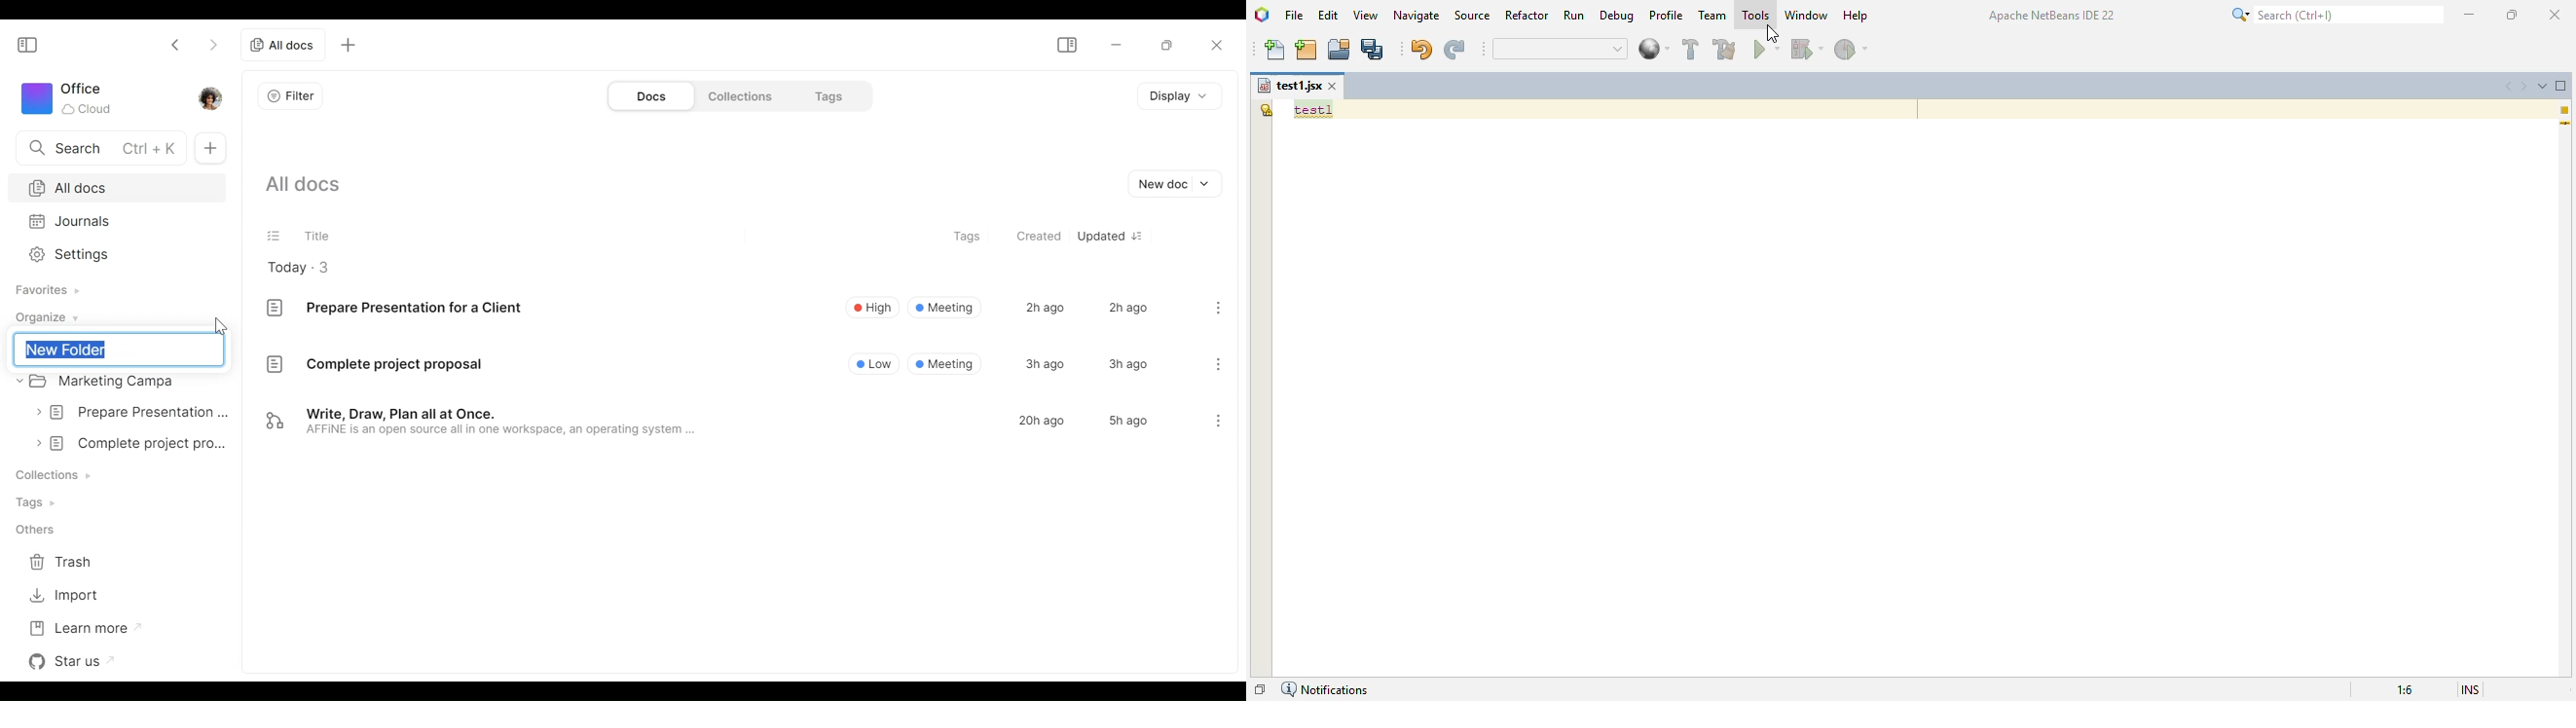  I want to click on Marketing campa, so click(108, 383).